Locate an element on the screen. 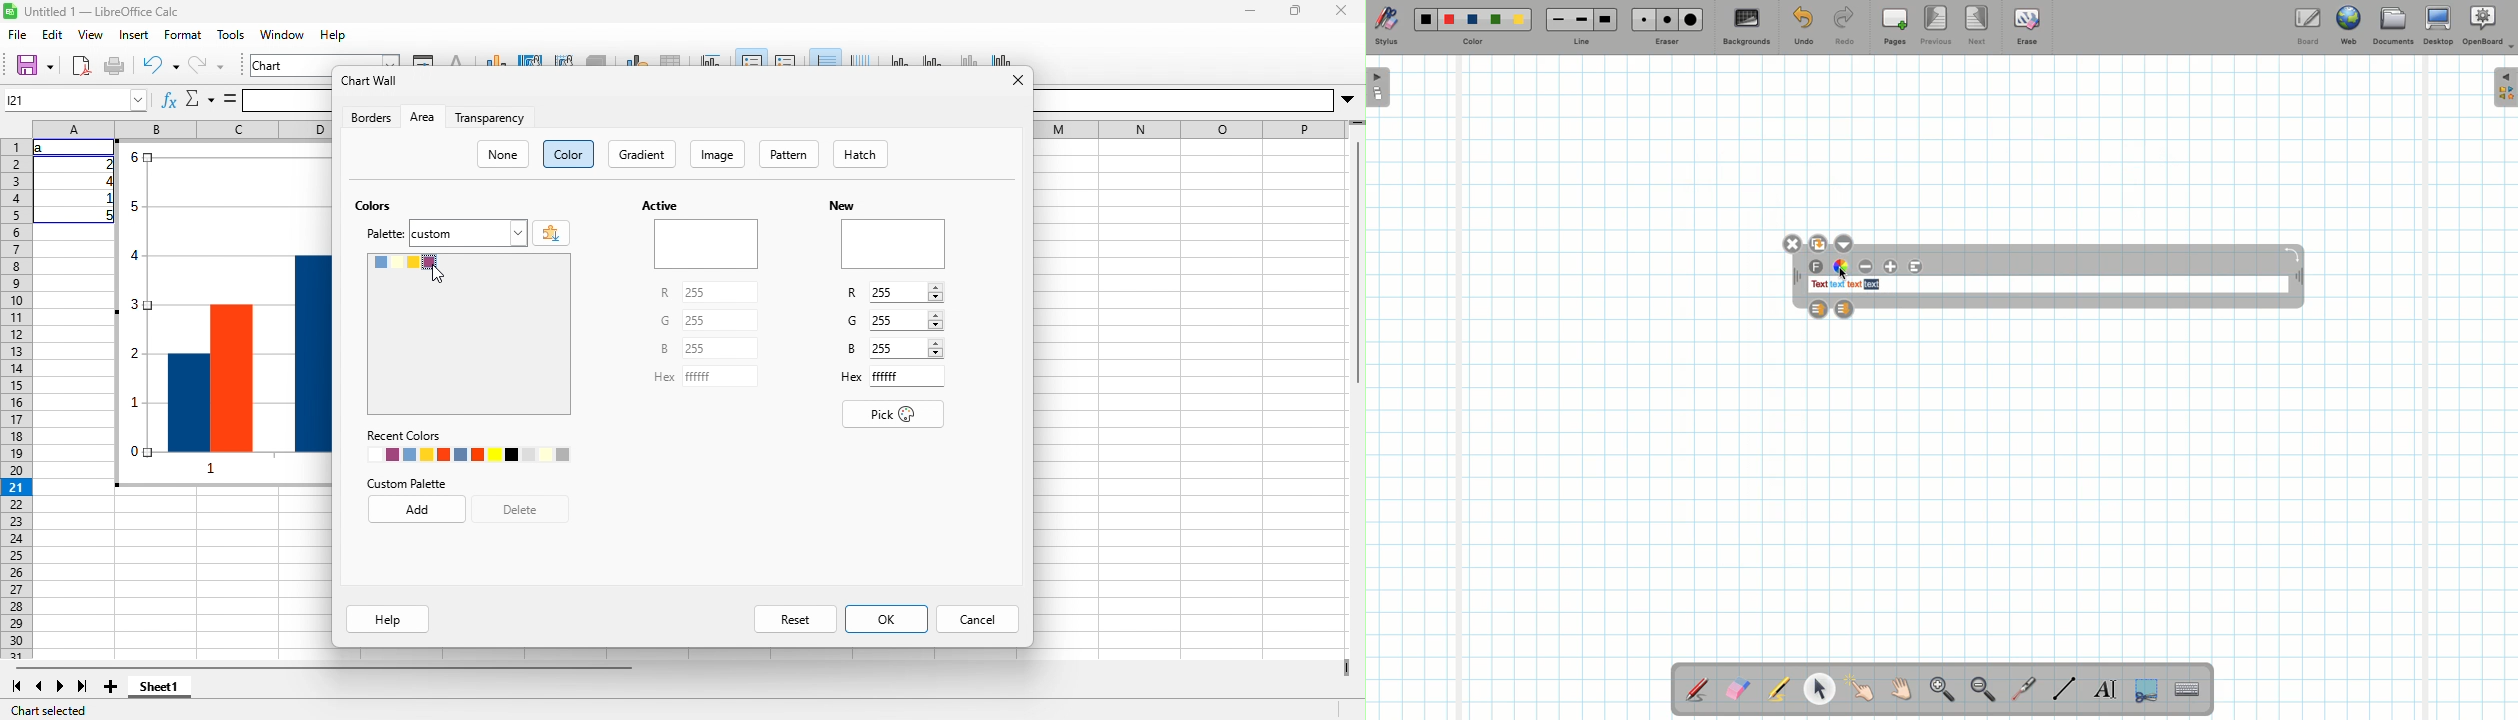 The image size is (2520, 728). previous sheet is located at coordinates (38, 686).